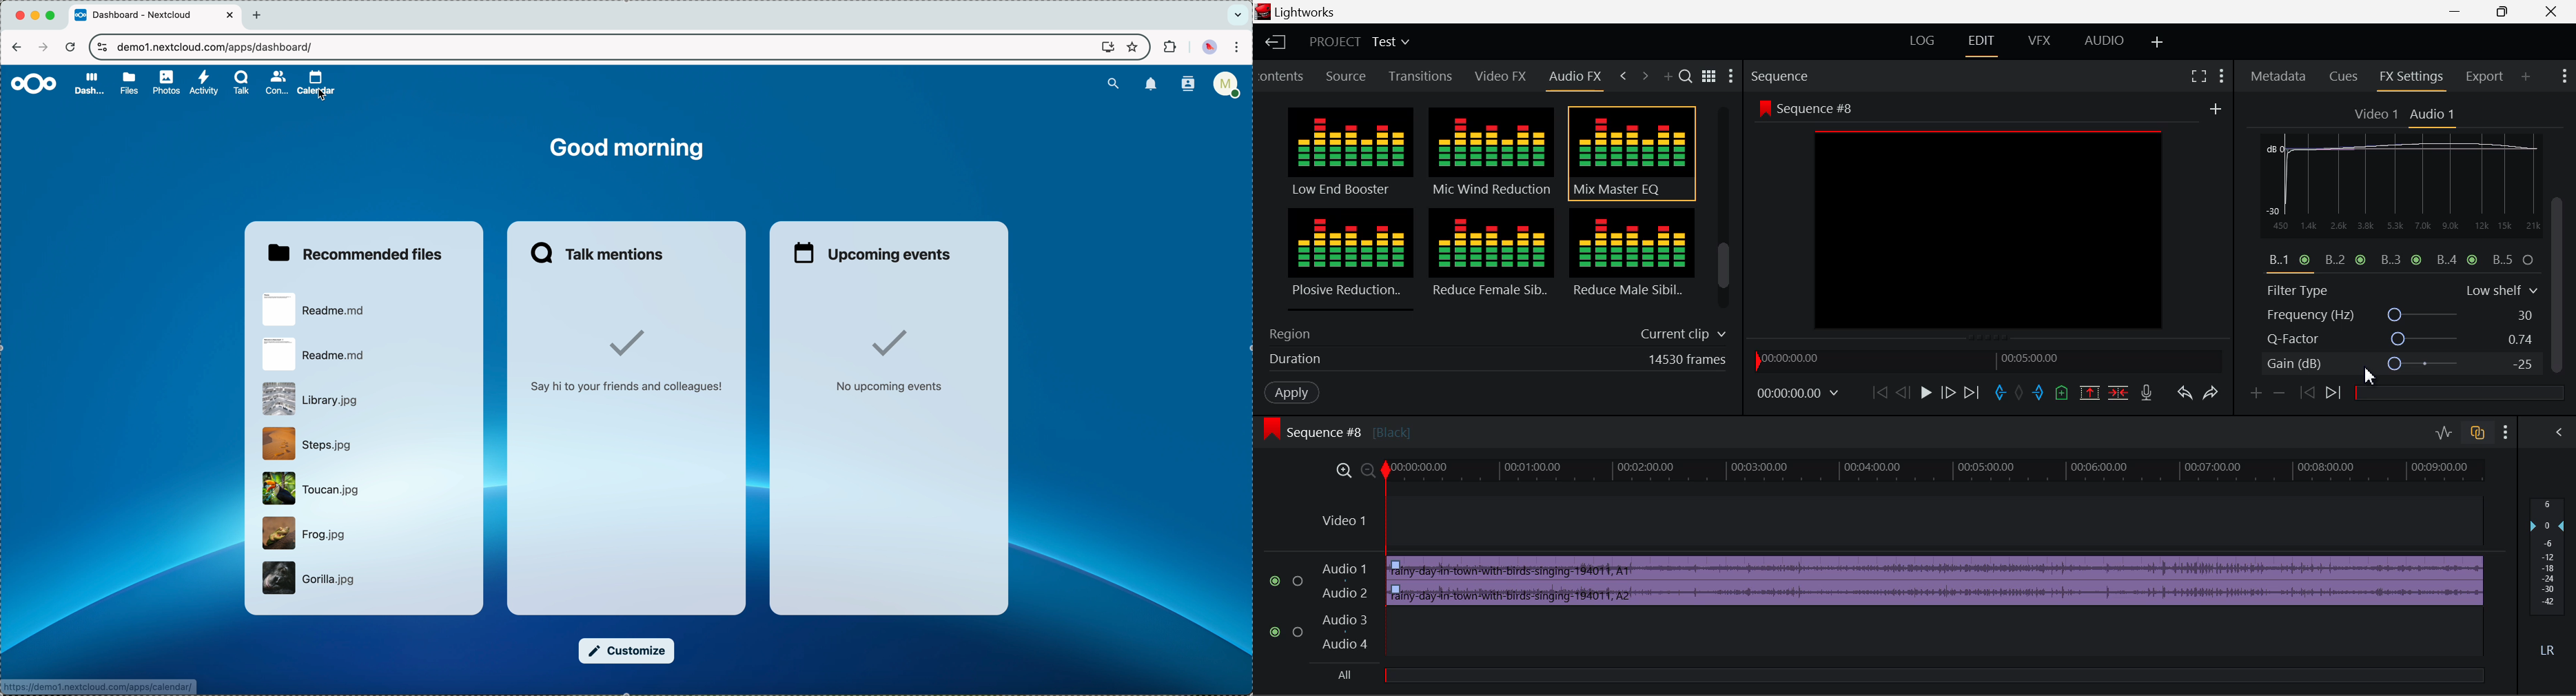 This screenshot has width=2576, height=700. I want to click on click on calendar, so click(316, 85).